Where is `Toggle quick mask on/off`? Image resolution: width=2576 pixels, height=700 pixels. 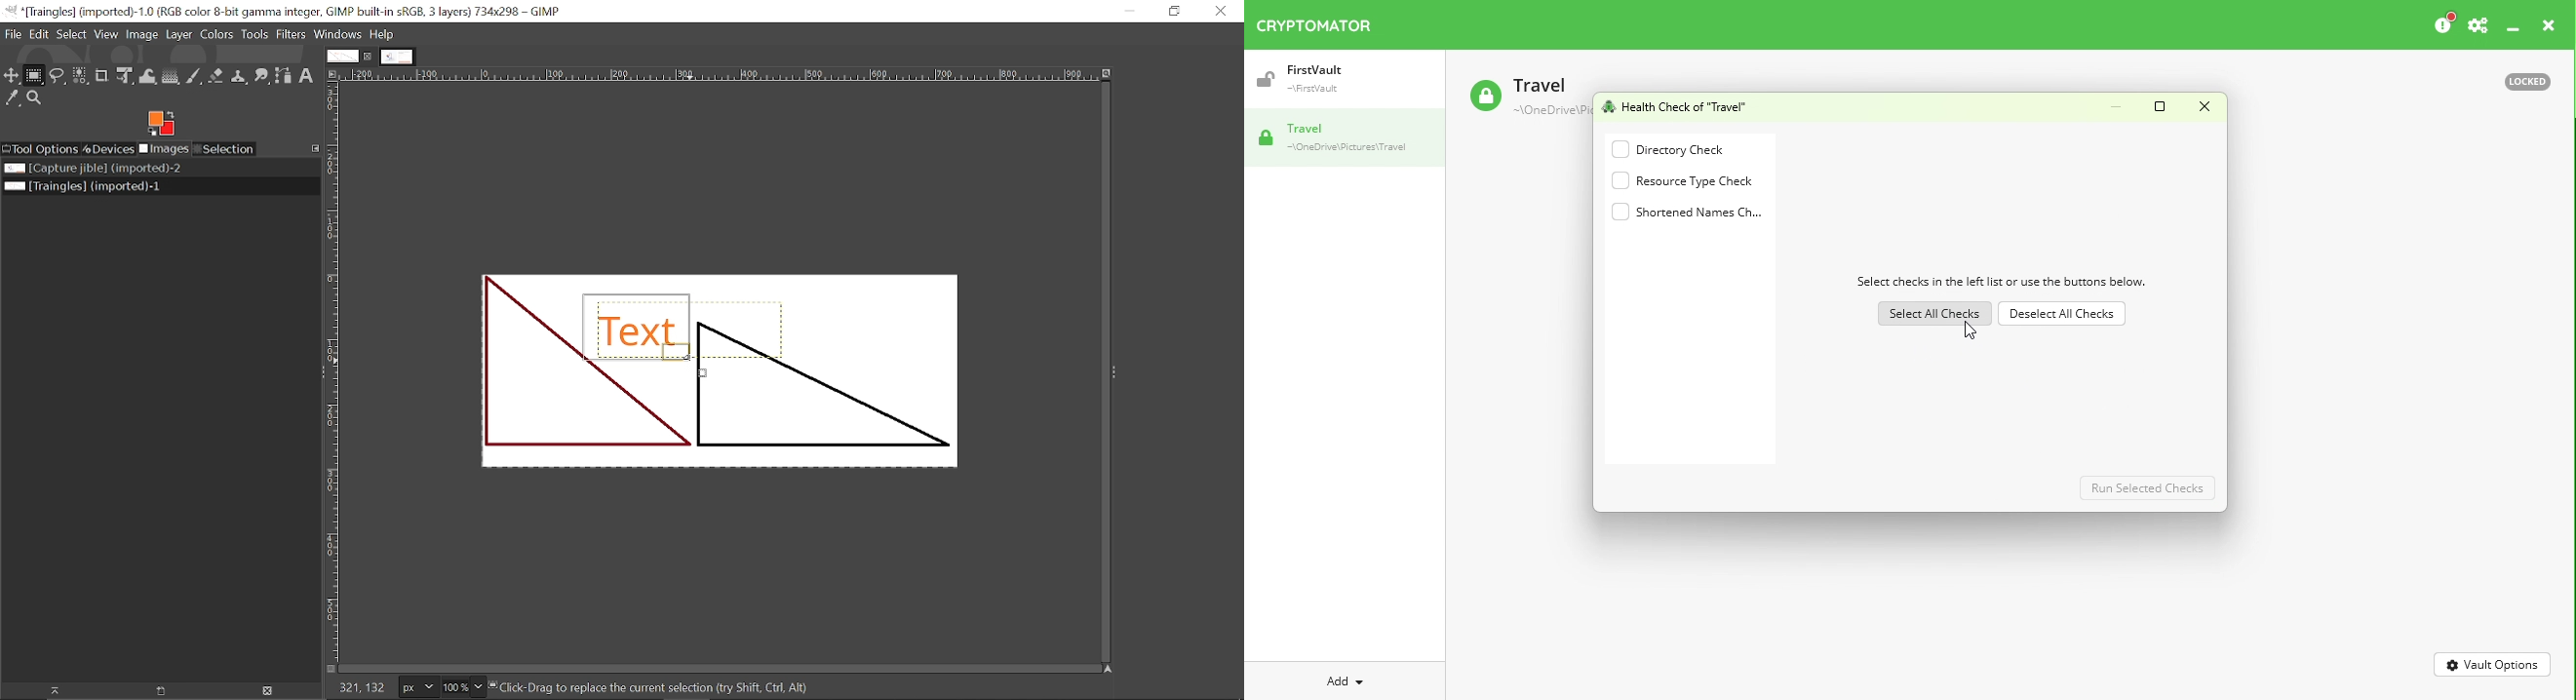
Toggle quick mask on/off is located at coordinates (332, 670).